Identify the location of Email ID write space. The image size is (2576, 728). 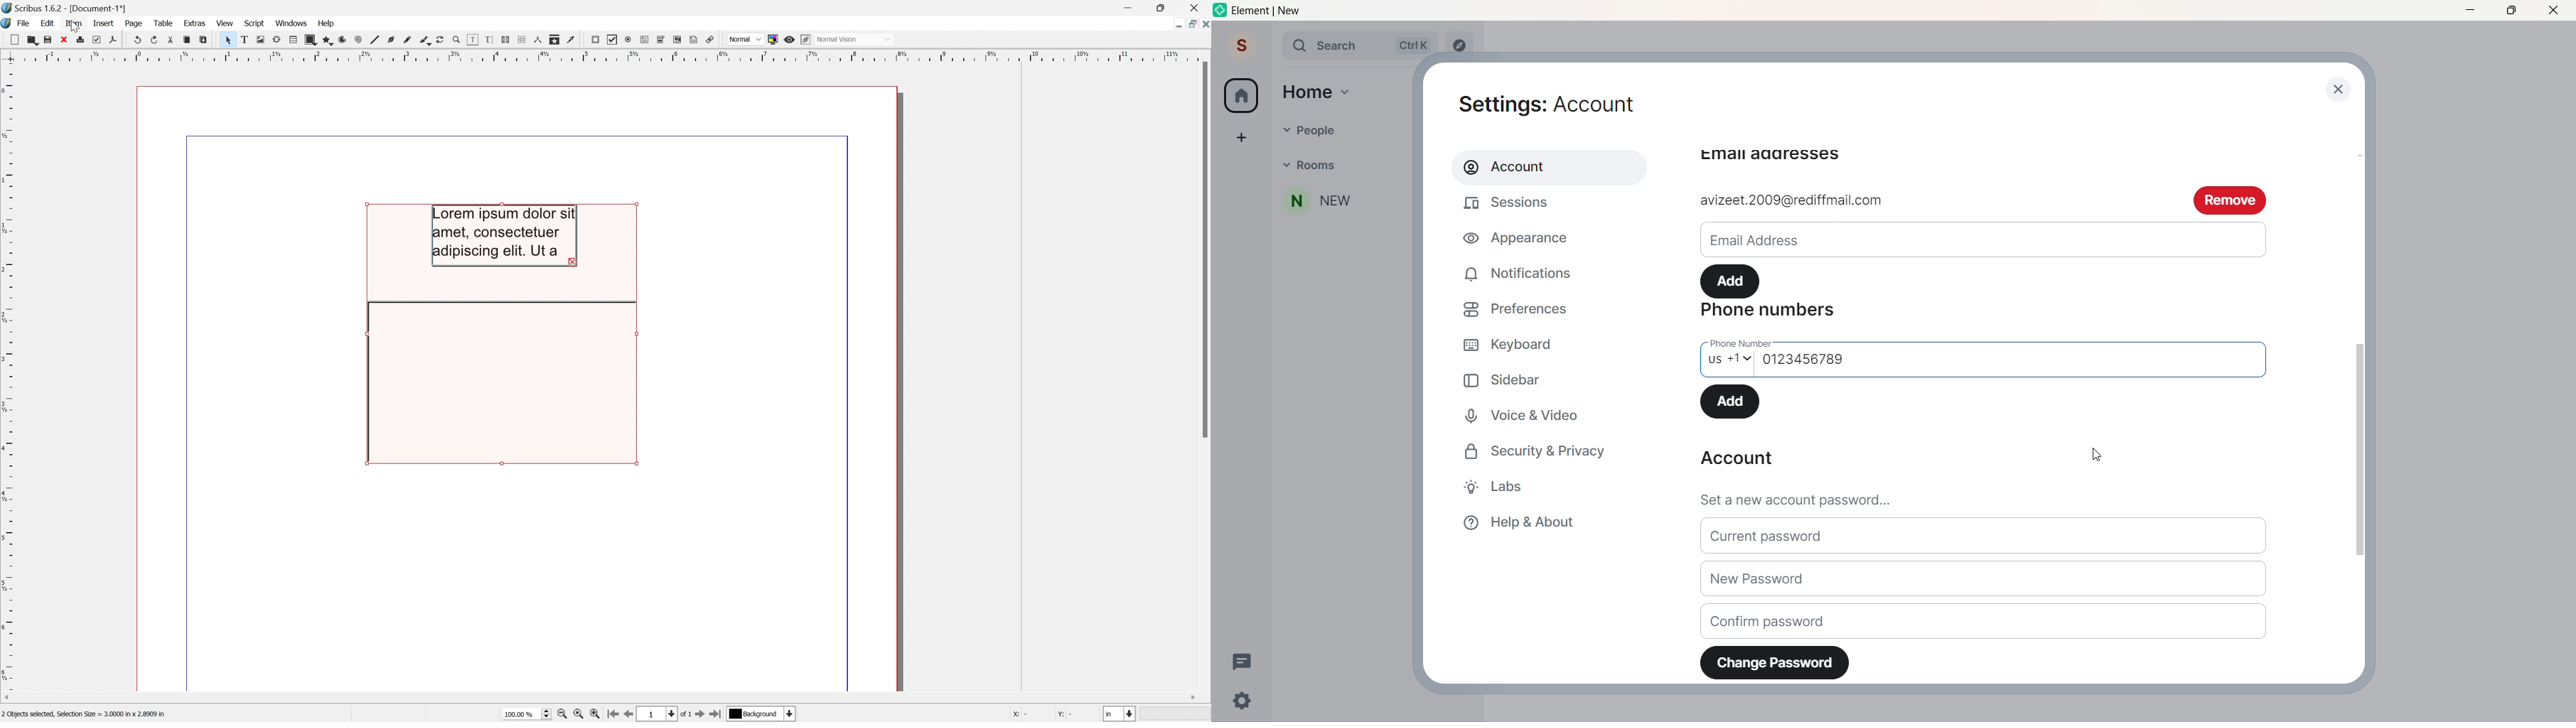
(1982, 237).